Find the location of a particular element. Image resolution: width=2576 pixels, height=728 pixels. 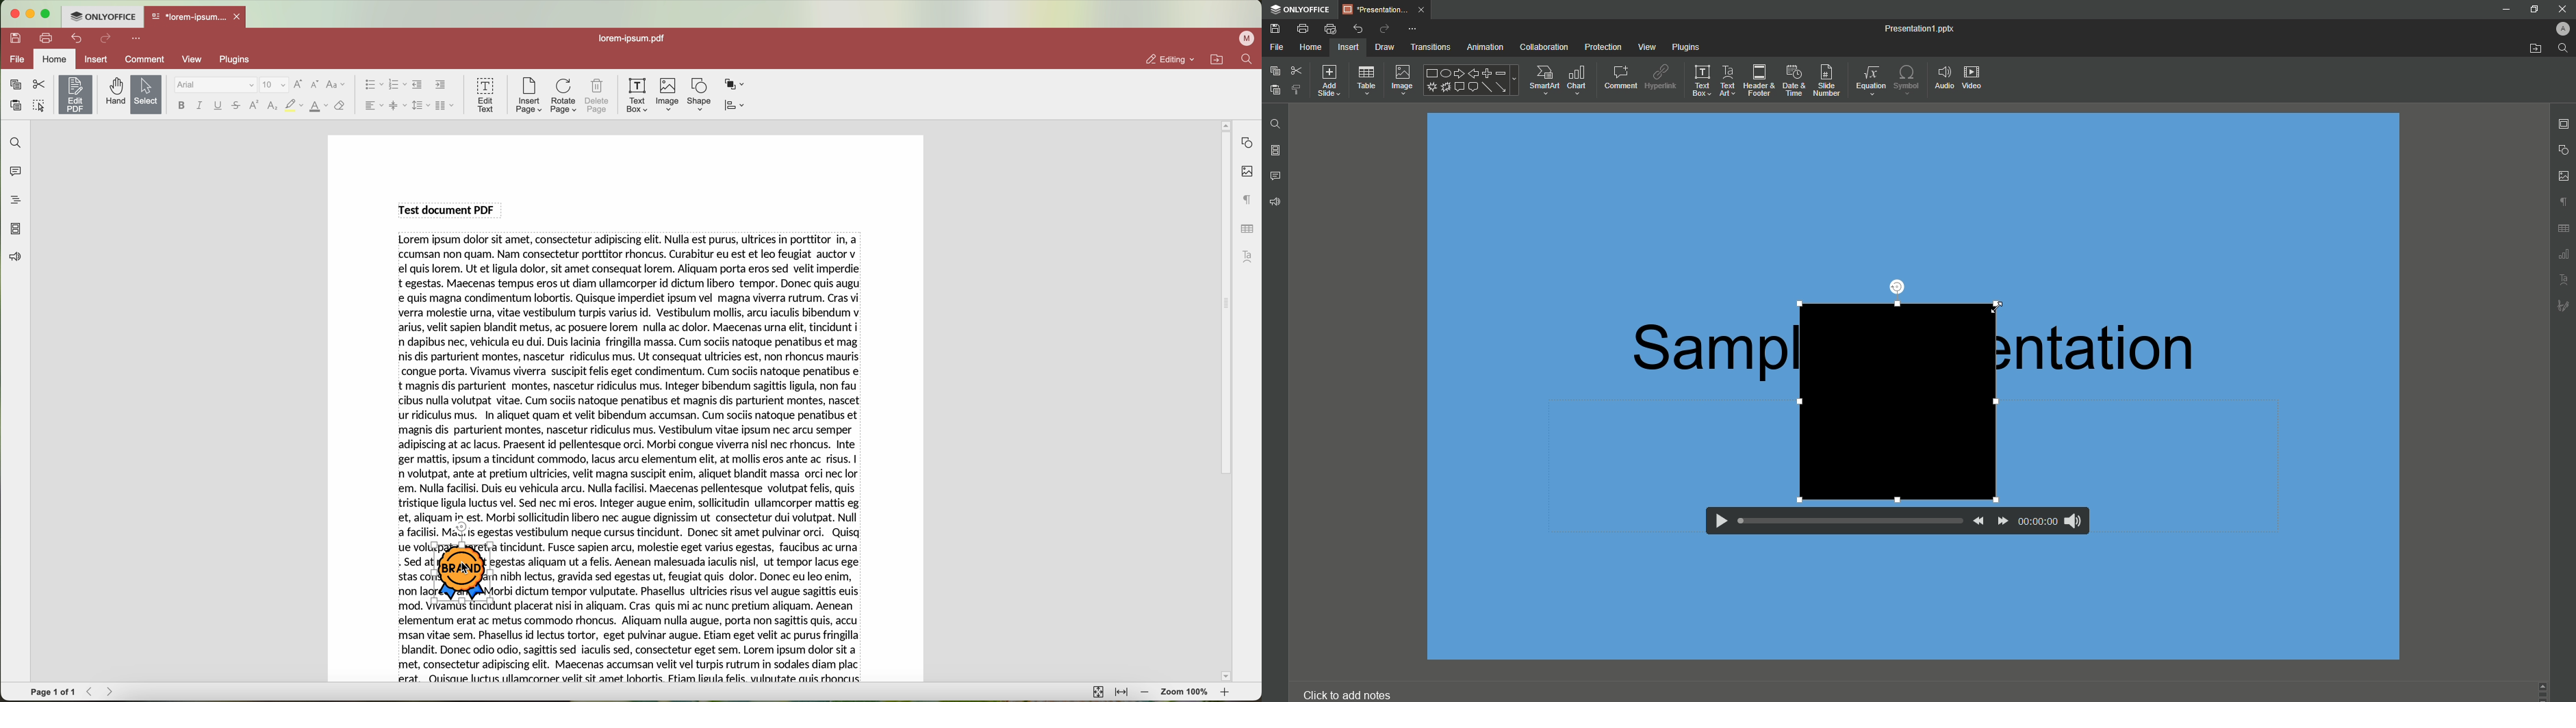

maximize is located at coordinates (47, 14).